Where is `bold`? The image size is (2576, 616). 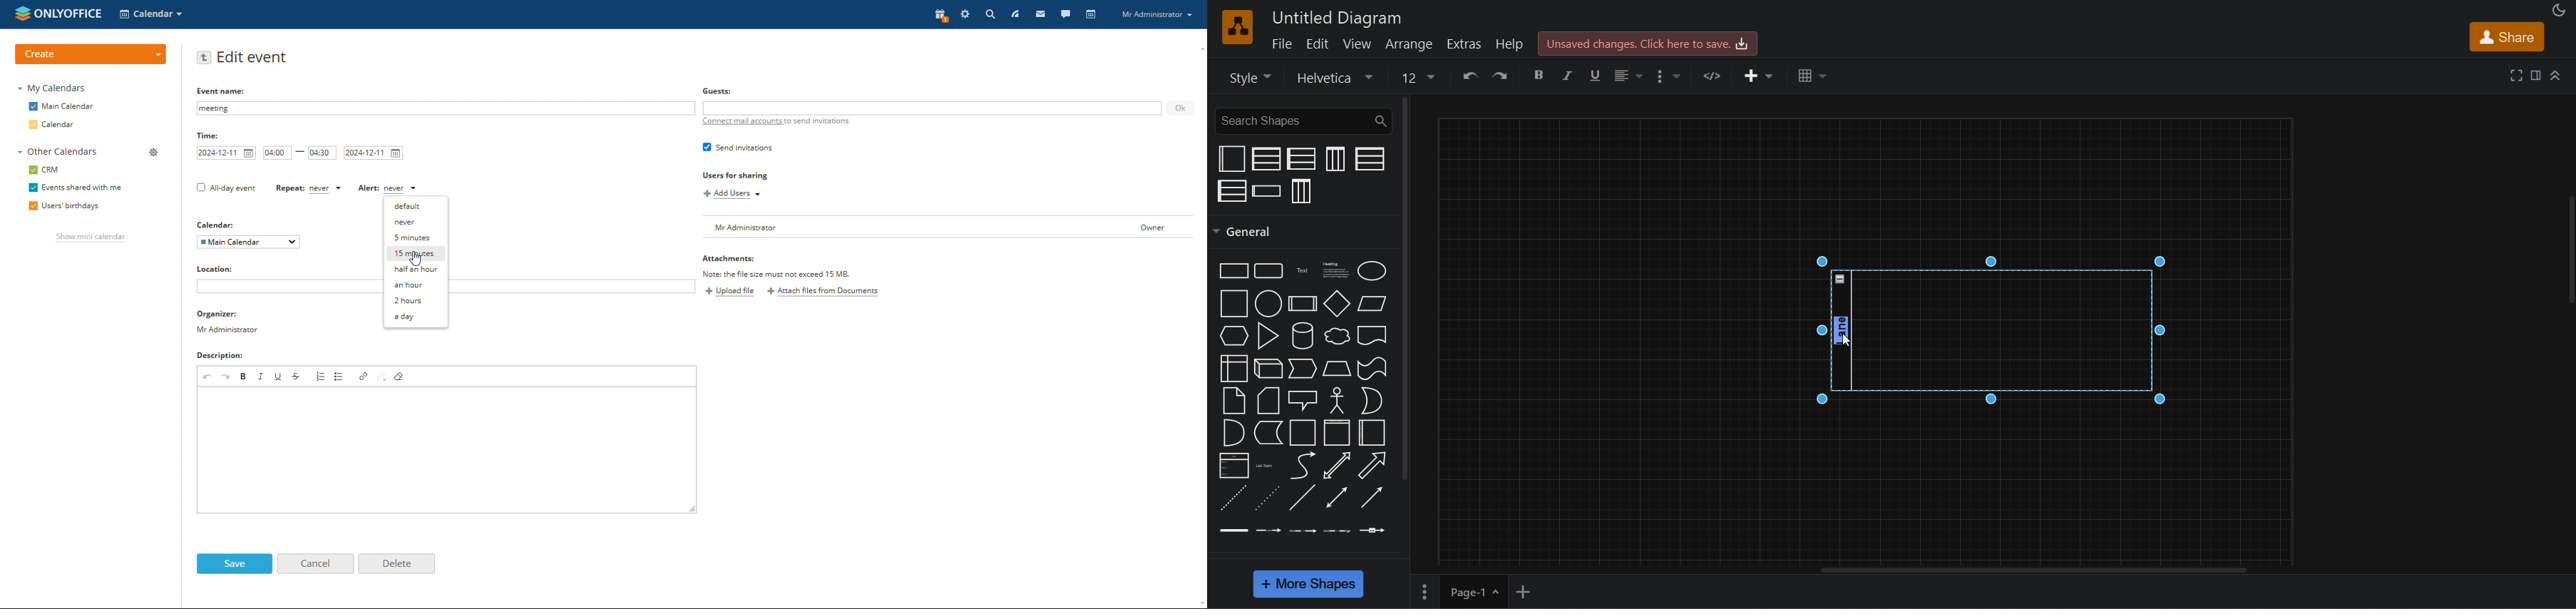 bold is located at coordinates (244, 376).